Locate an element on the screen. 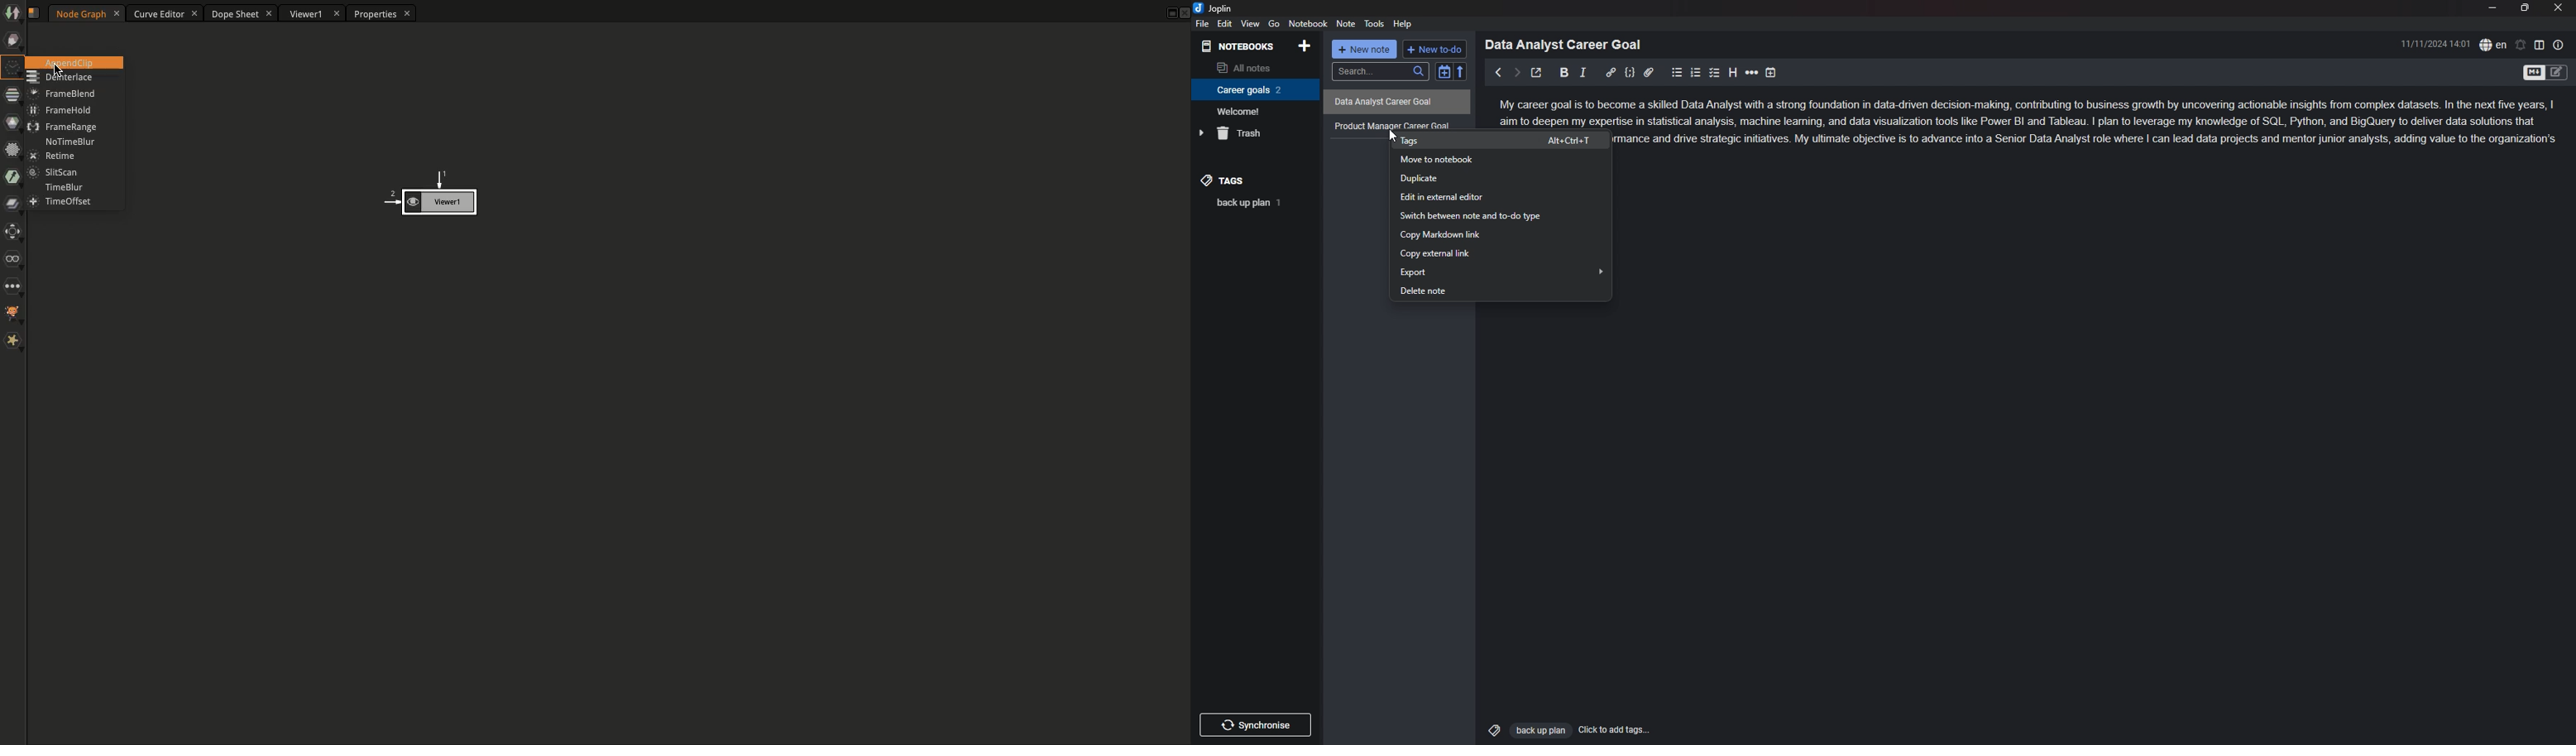 The image size is (2576, 756). Data Analyst Career Goal is located at coordinates (1569, 44).